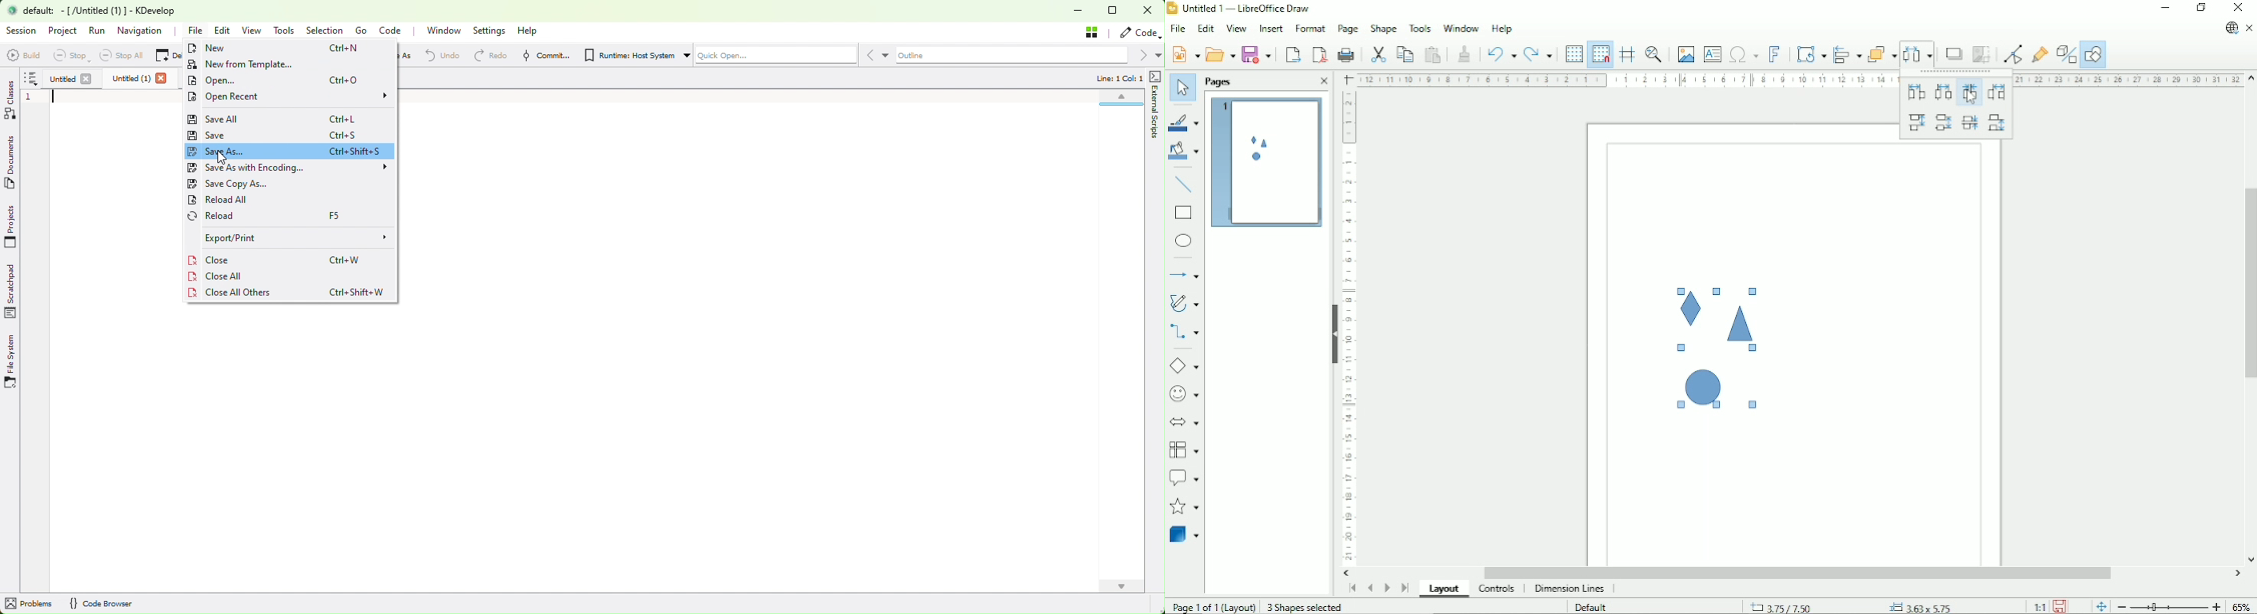 The height and width of the screenshot is (616, 2268). Describe the element at coordinates (1205, 27) in the screenshot. I see `Edit` at that location.